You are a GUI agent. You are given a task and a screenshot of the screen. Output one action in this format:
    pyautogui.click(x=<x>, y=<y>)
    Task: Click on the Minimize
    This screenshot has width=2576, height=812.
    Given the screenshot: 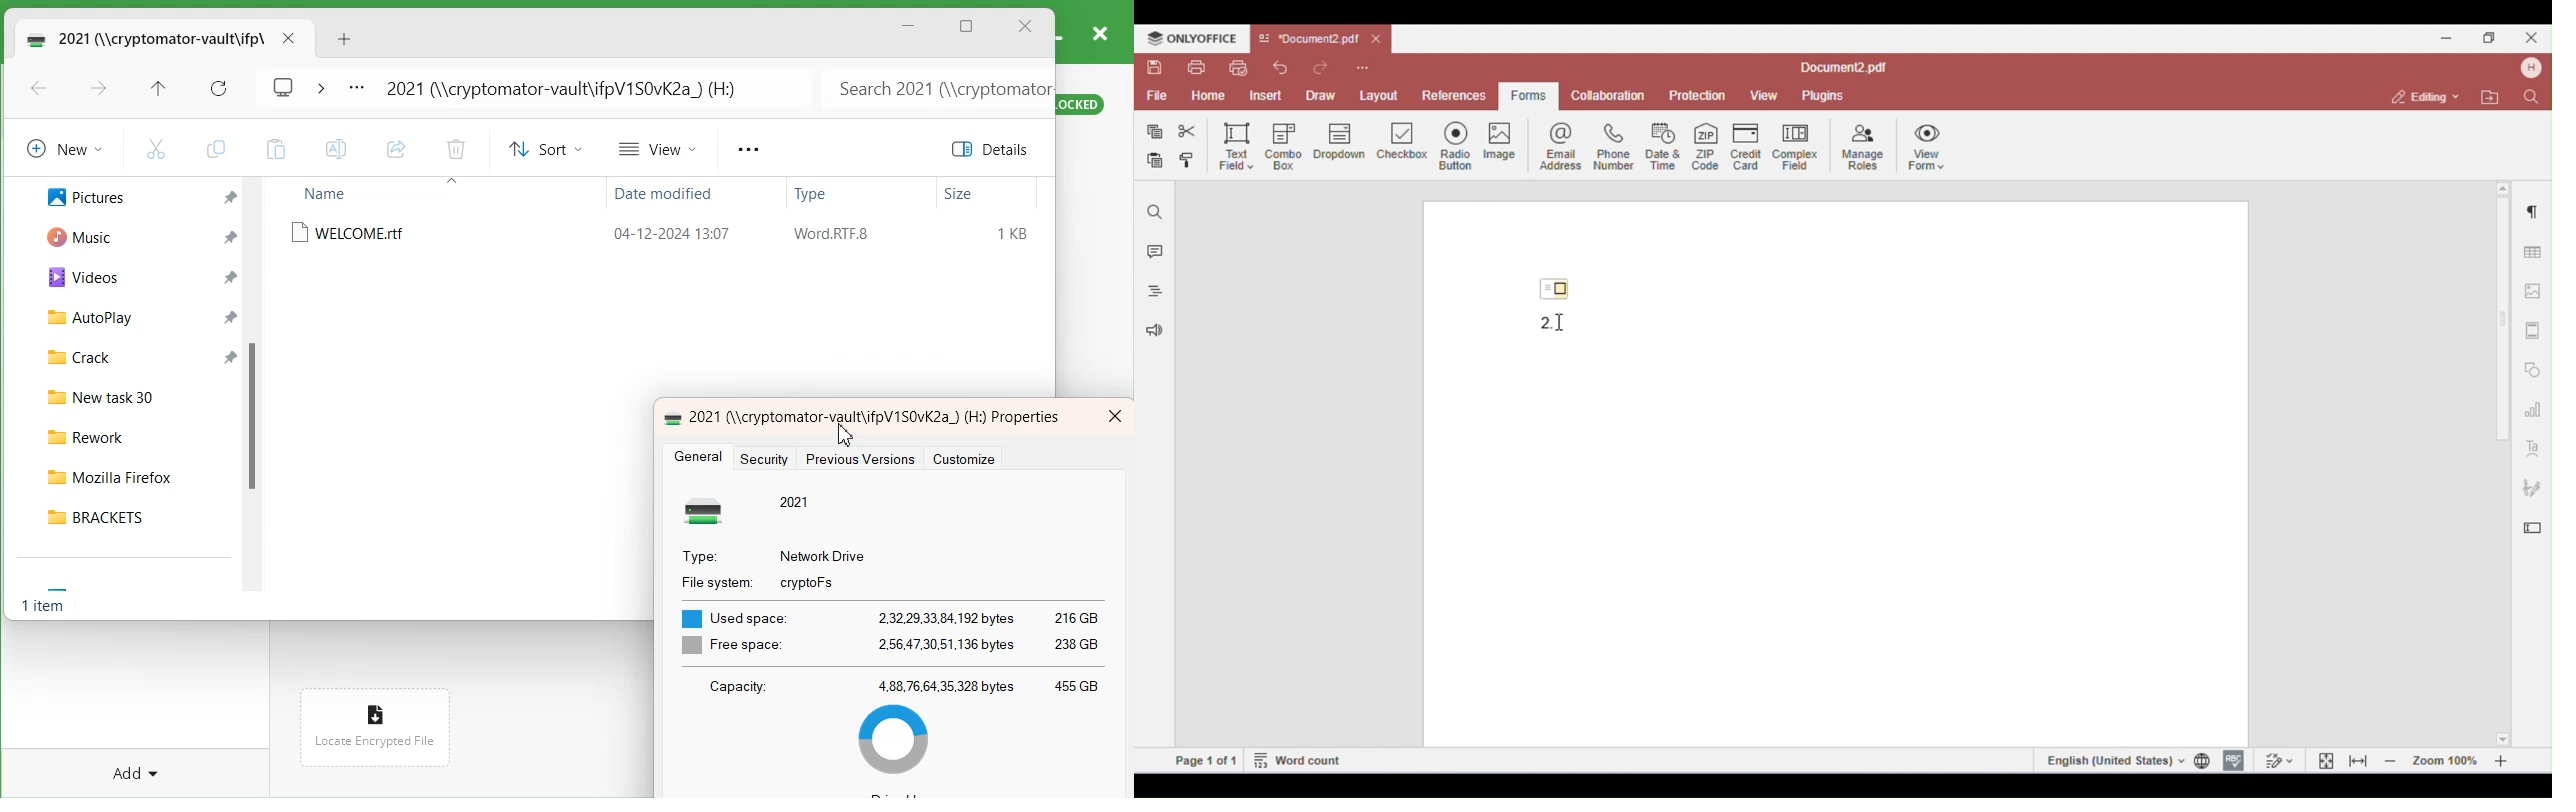 What is the action you would take?
    pyautogui.click(x=909, y=26)
    